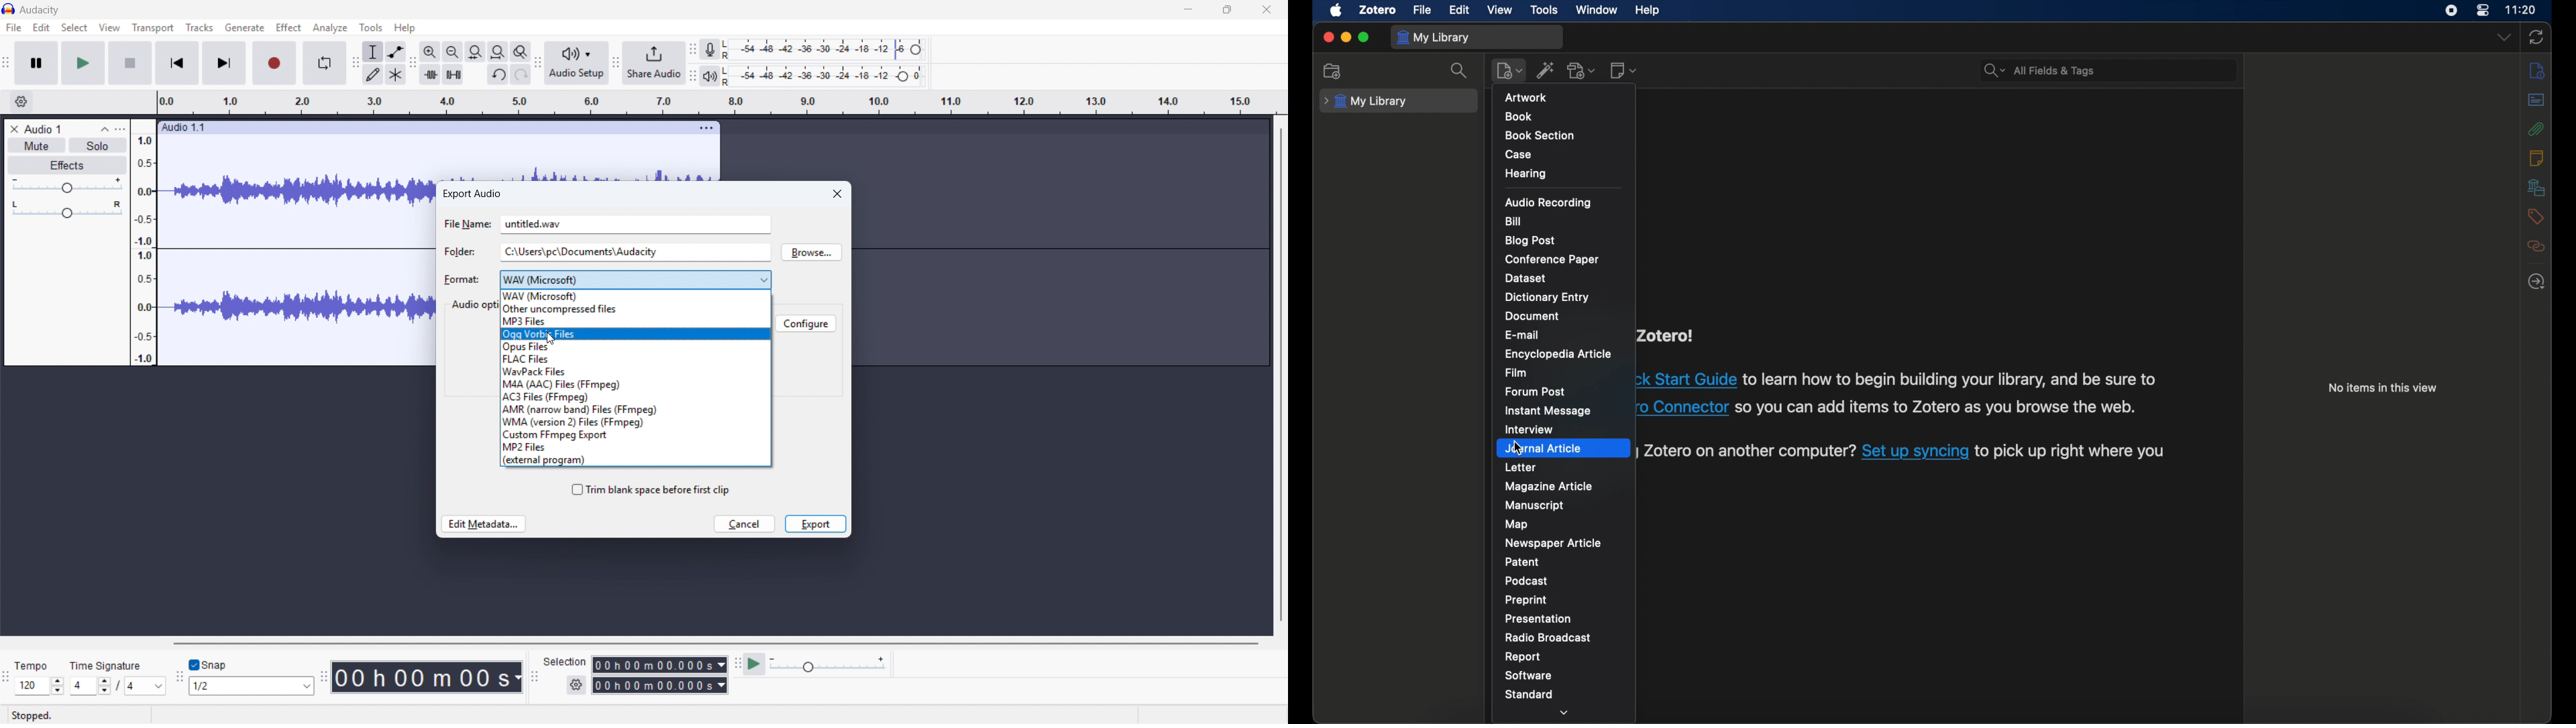  Describe the element at coordinates (2536, 99) in the screenshot. I see `abstract` at that location.